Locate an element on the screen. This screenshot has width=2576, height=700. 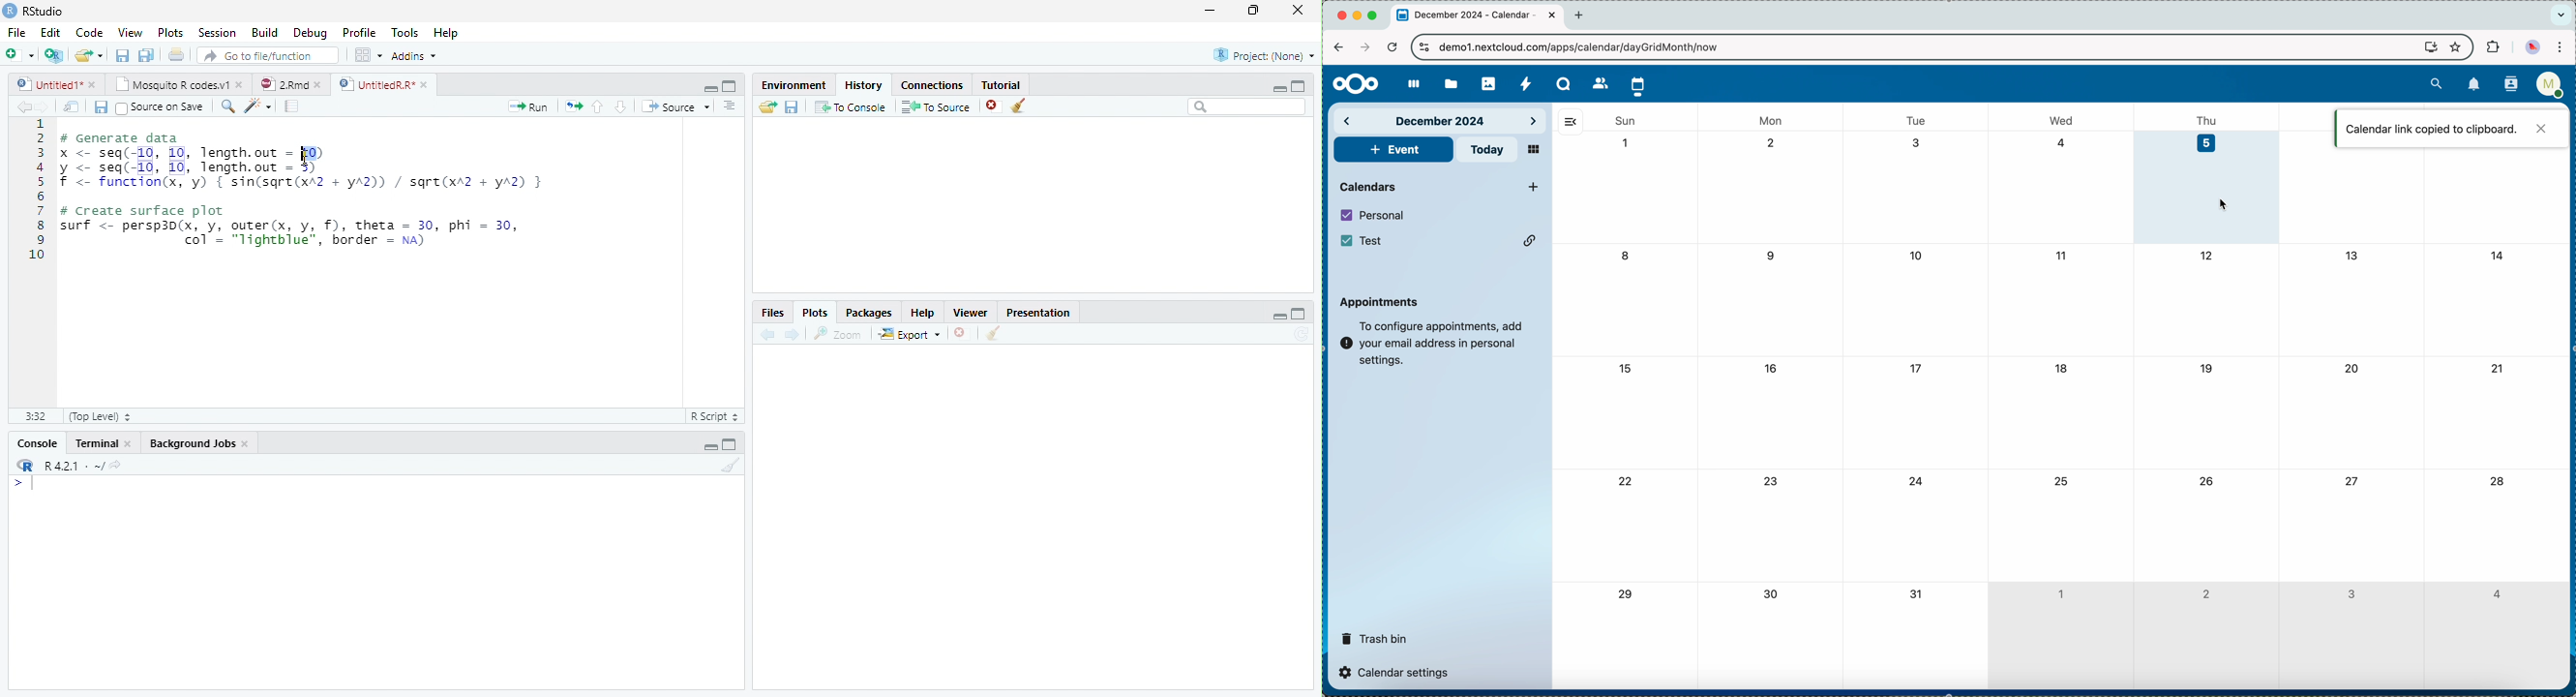
extensions is located at coordinates (2492, 48).